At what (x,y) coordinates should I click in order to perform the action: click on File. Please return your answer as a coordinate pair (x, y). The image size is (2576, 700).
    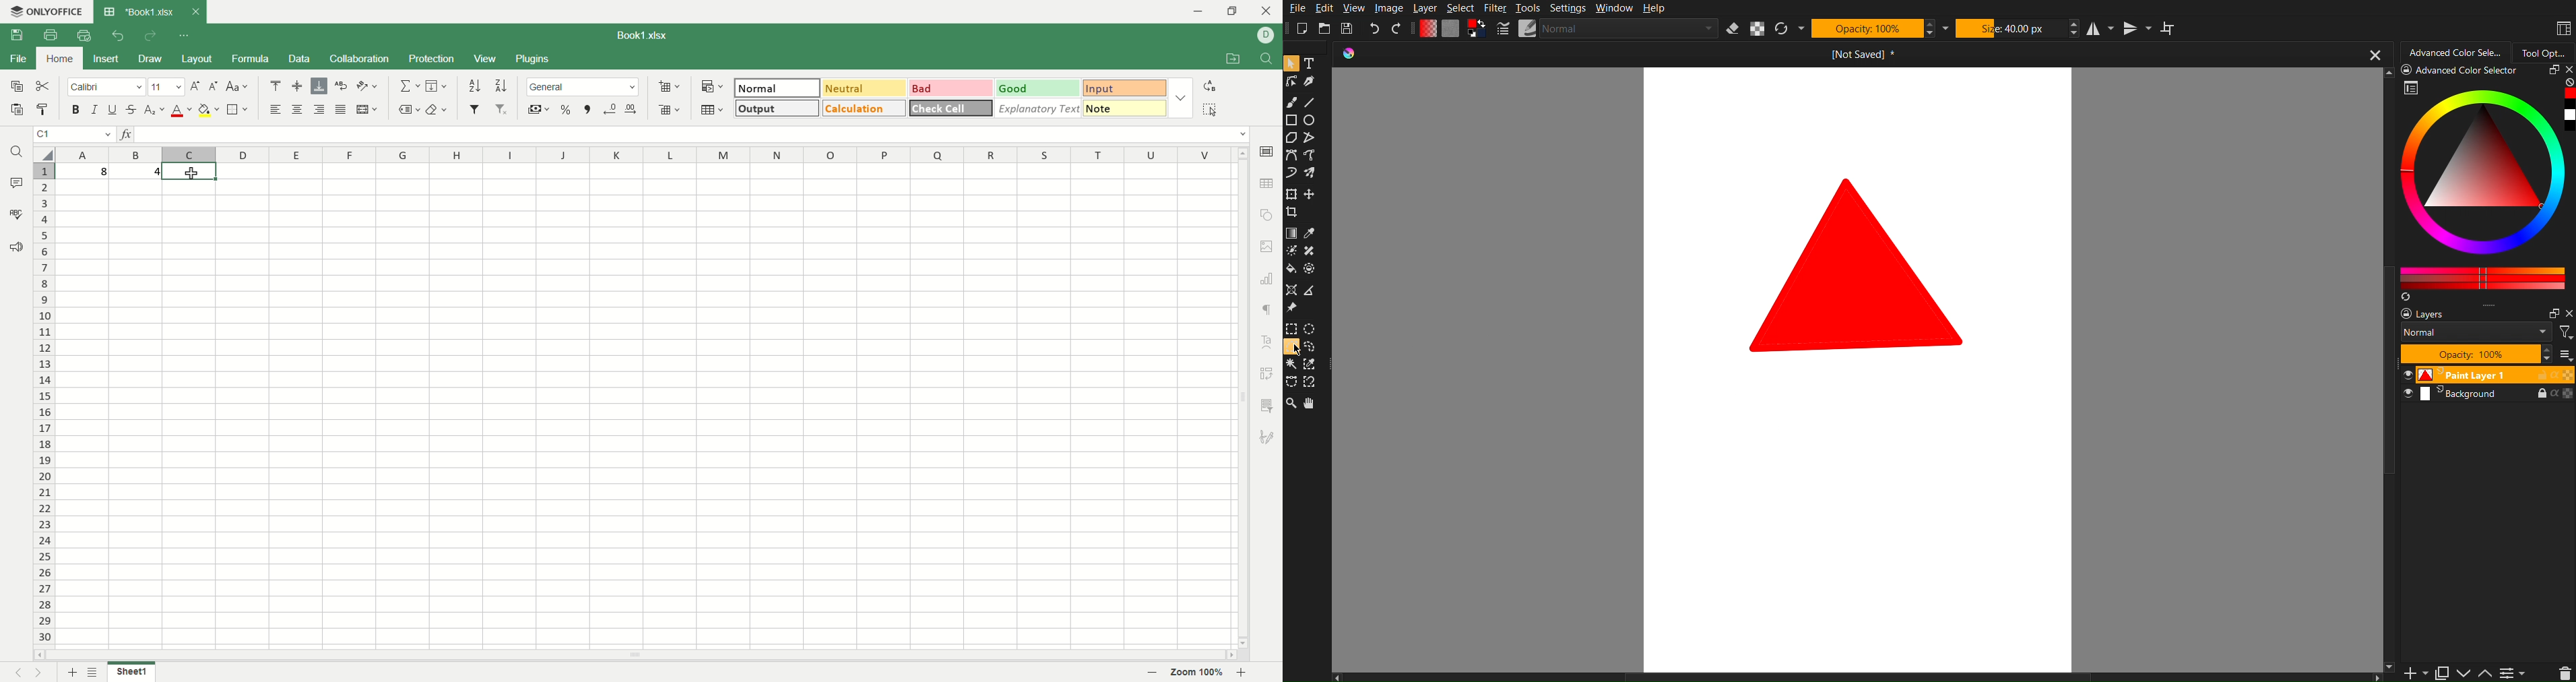
    Looking at the image, I should click on (1294, 9).